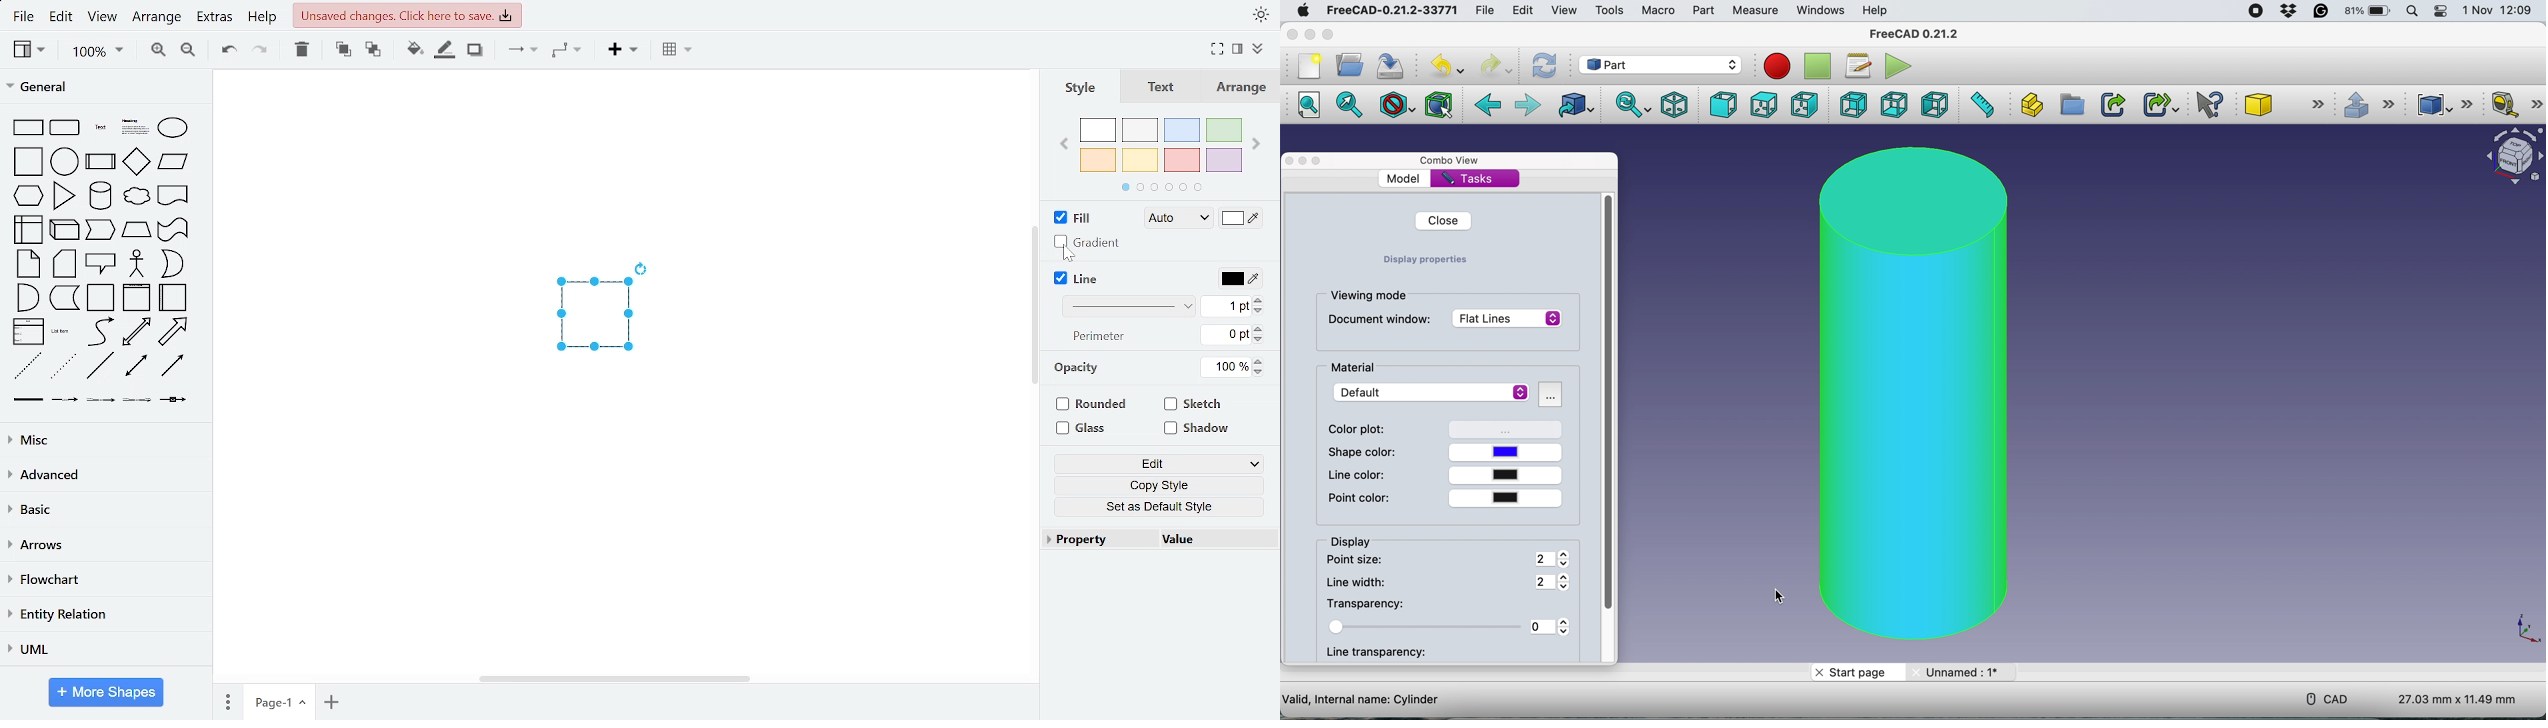 The width and height of the screenshot is (2548, 728). Describe the element at coordinates (1162, 486) in the screenshot. I see `copy style` at that location.